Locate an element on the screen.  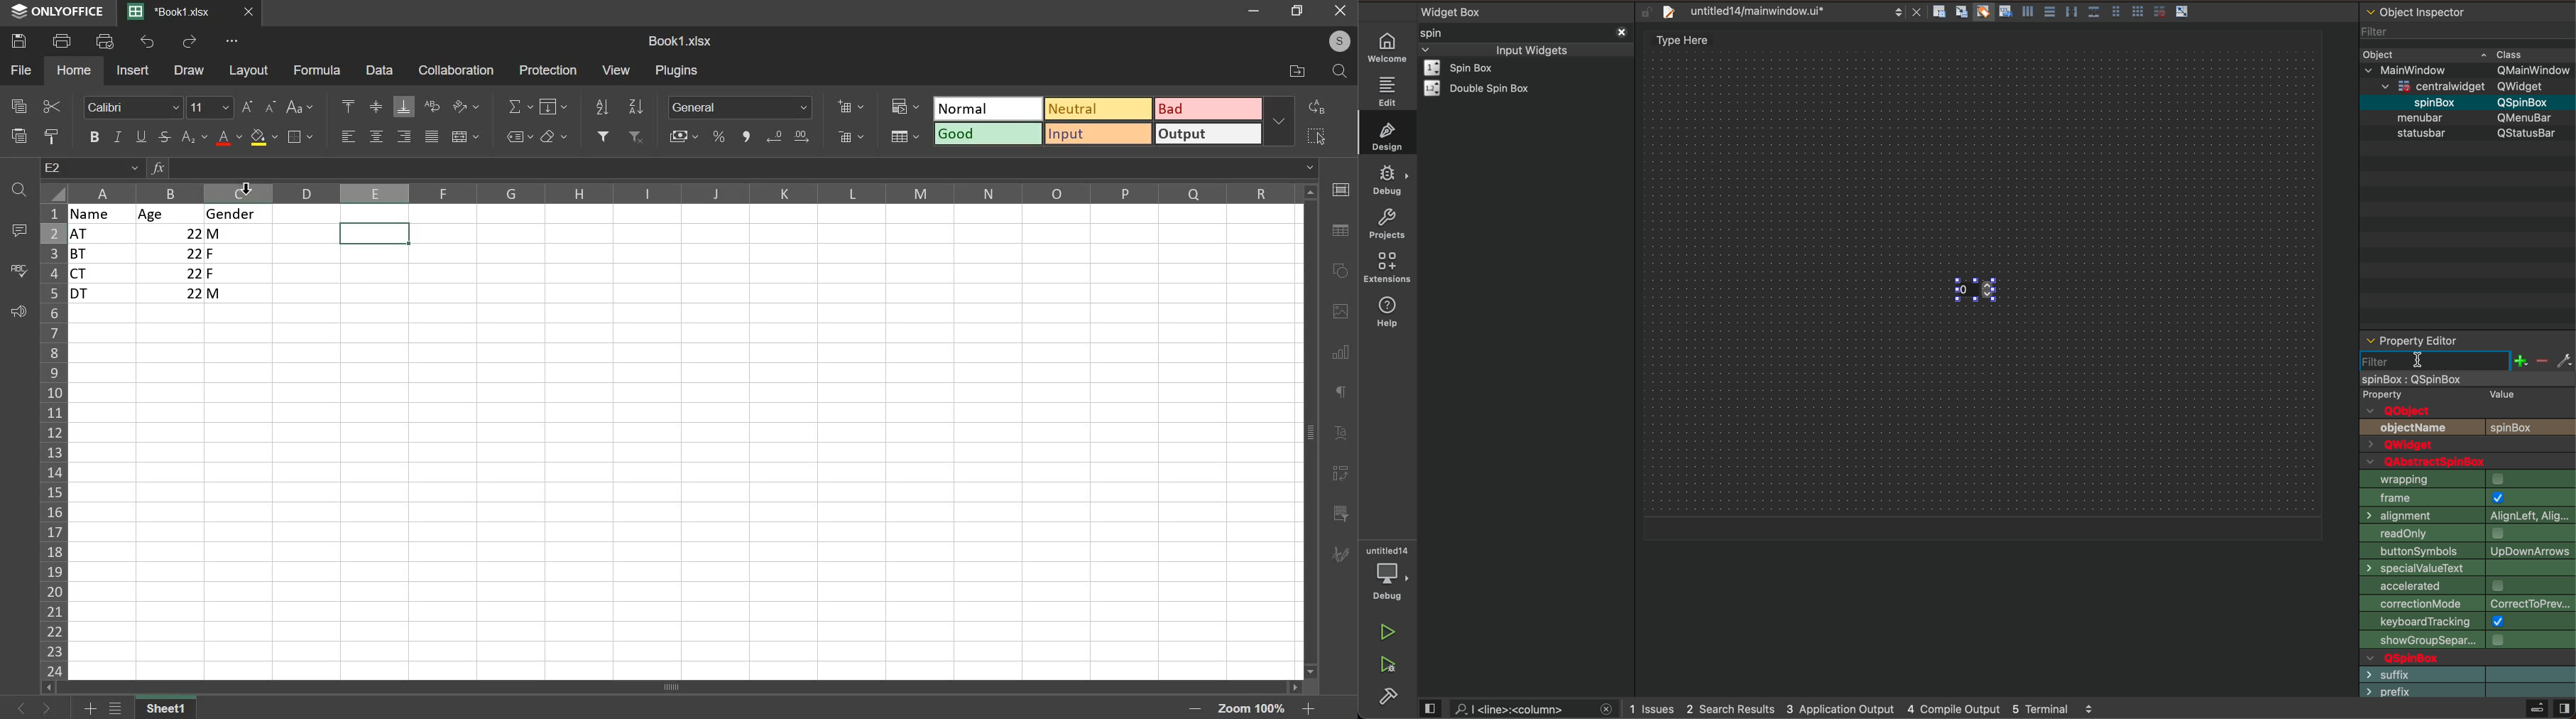
ct is located at coordinates (104, 274).